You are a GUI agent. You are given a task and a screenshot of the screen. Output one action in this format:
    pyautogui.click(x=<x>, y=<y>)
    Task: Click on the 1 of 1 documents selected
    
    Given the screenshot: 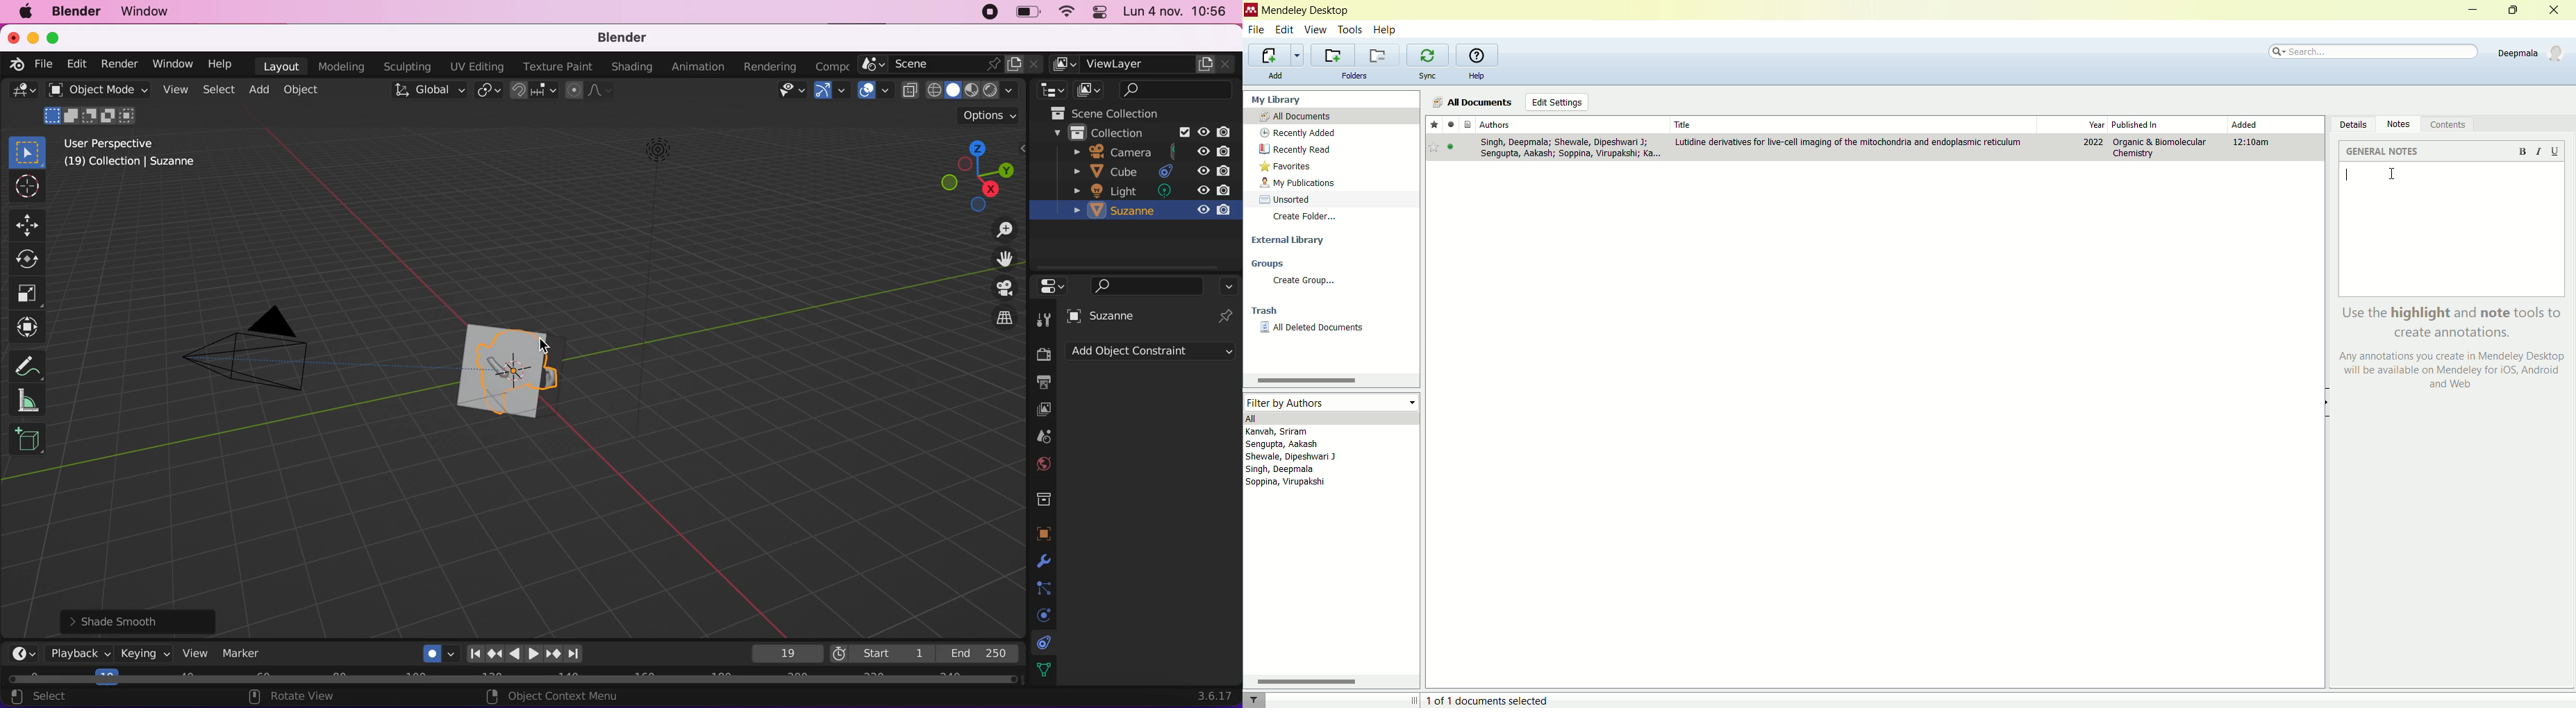 What is the action you would take?
    pyautogui.click(x=1494, y=698)
    